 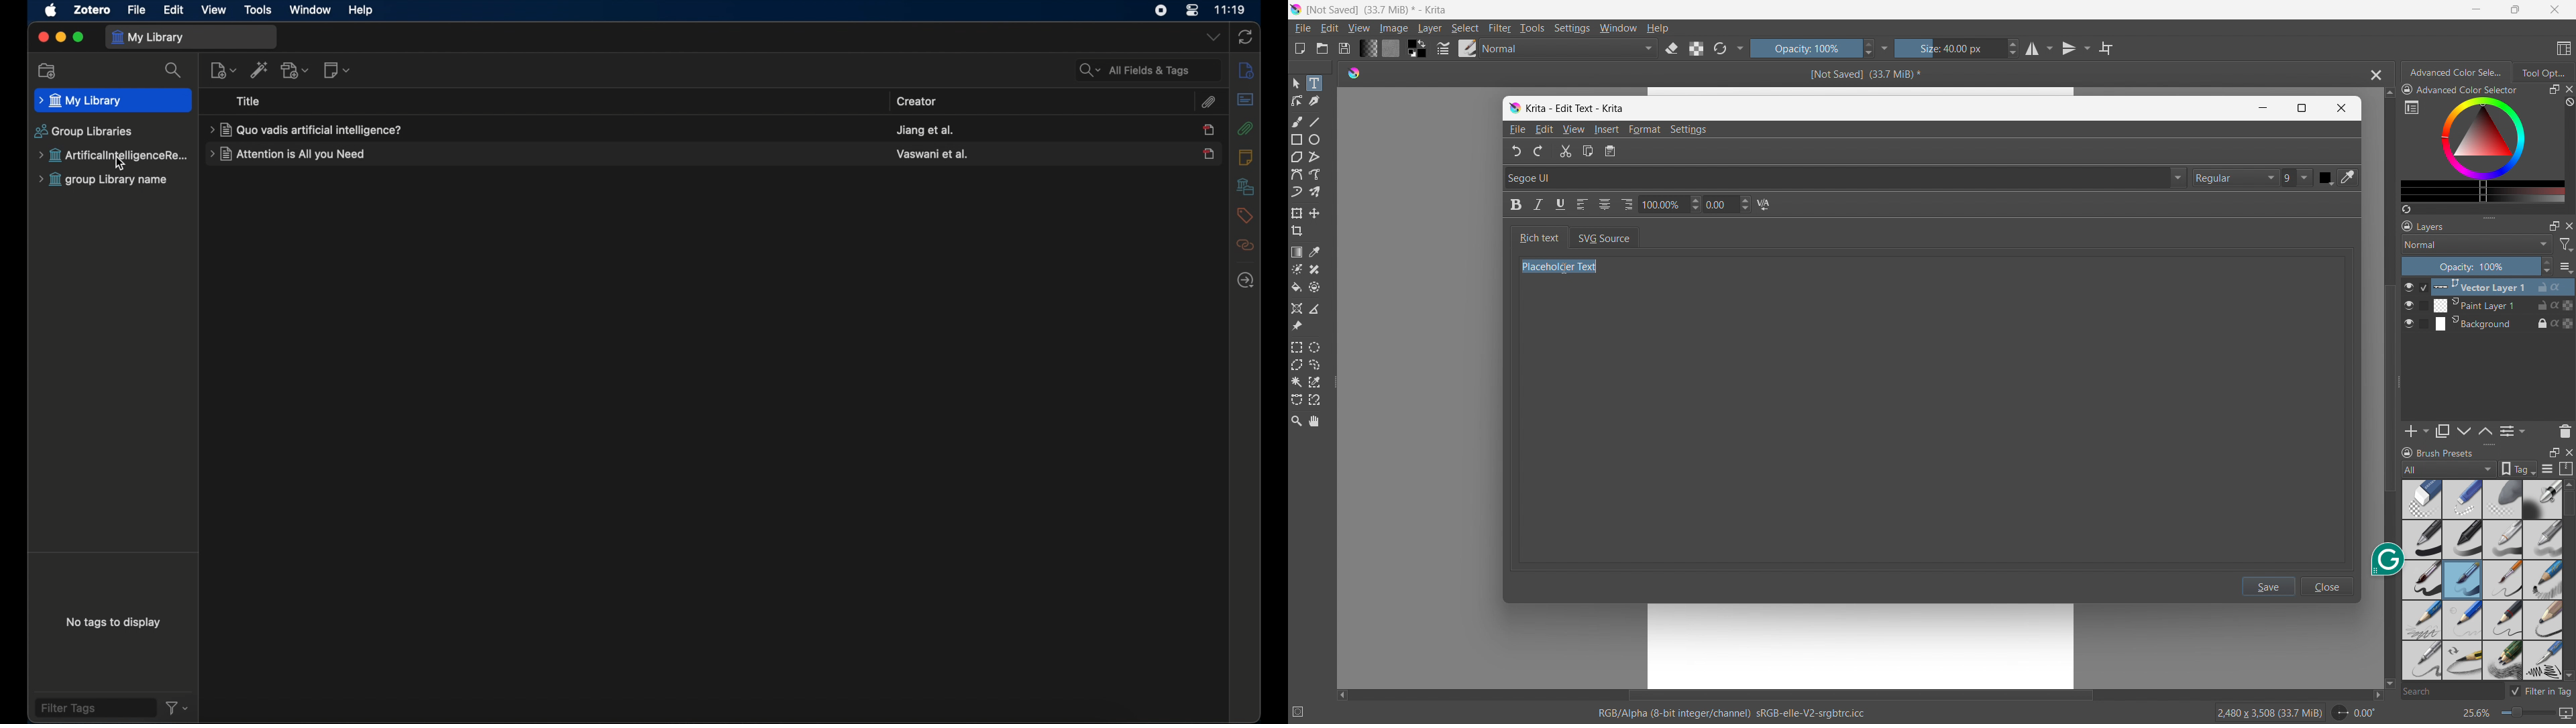 I want to click on rectangular selection tool, so click(x=1297, y=347).